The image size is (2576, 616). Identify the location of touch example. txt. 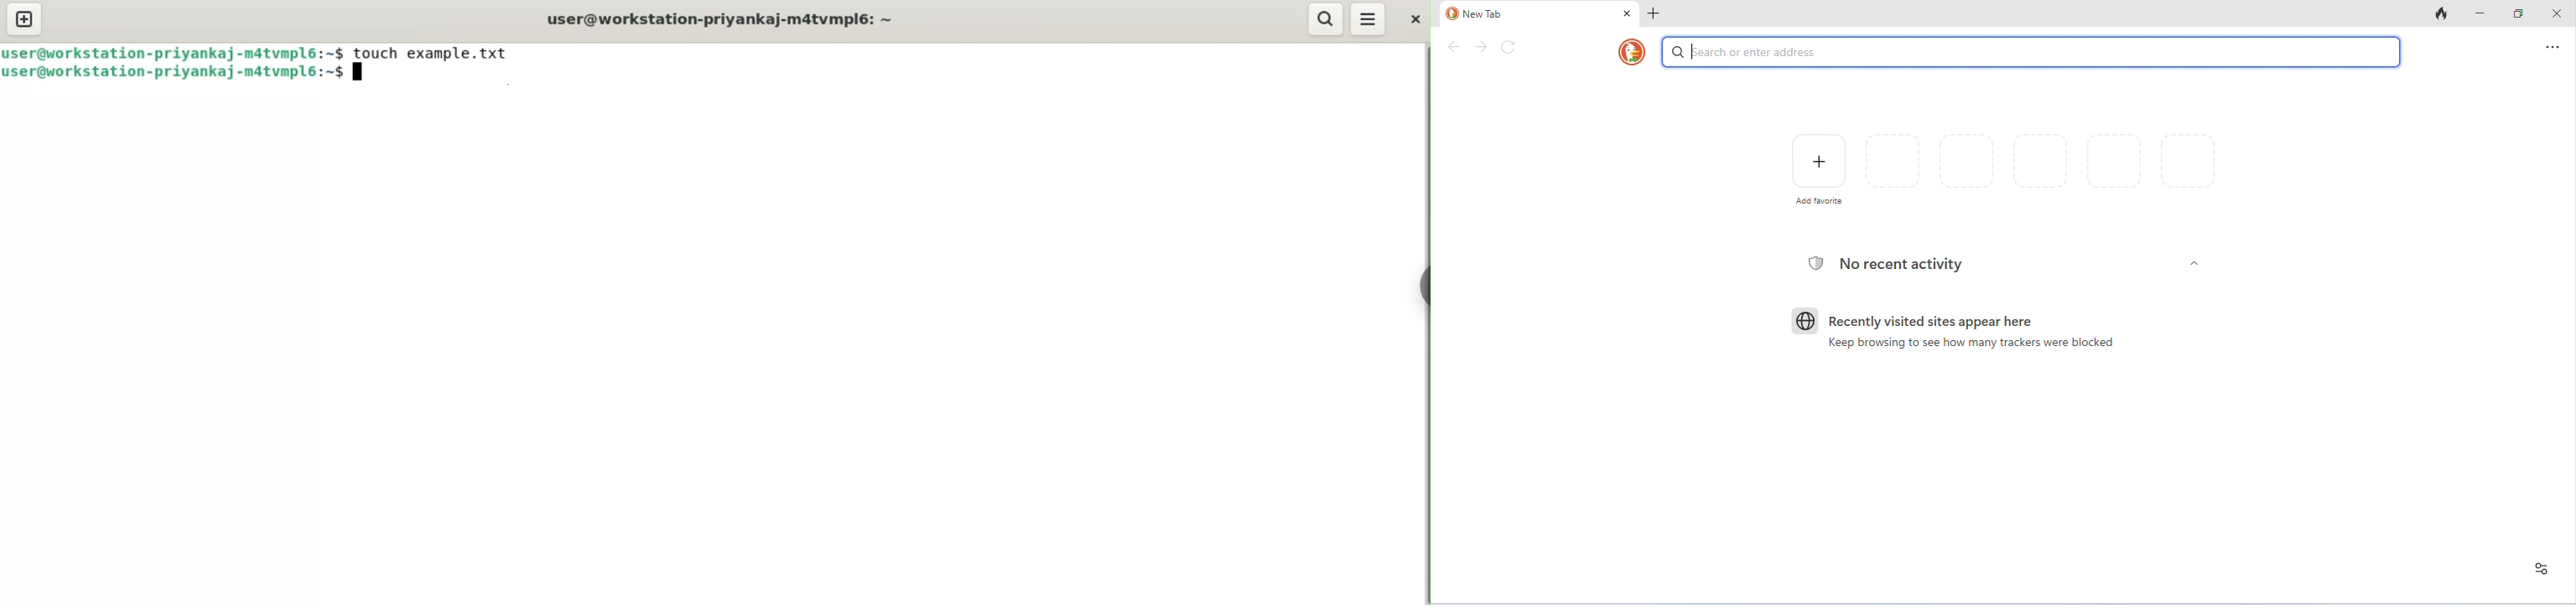
(430, 53).